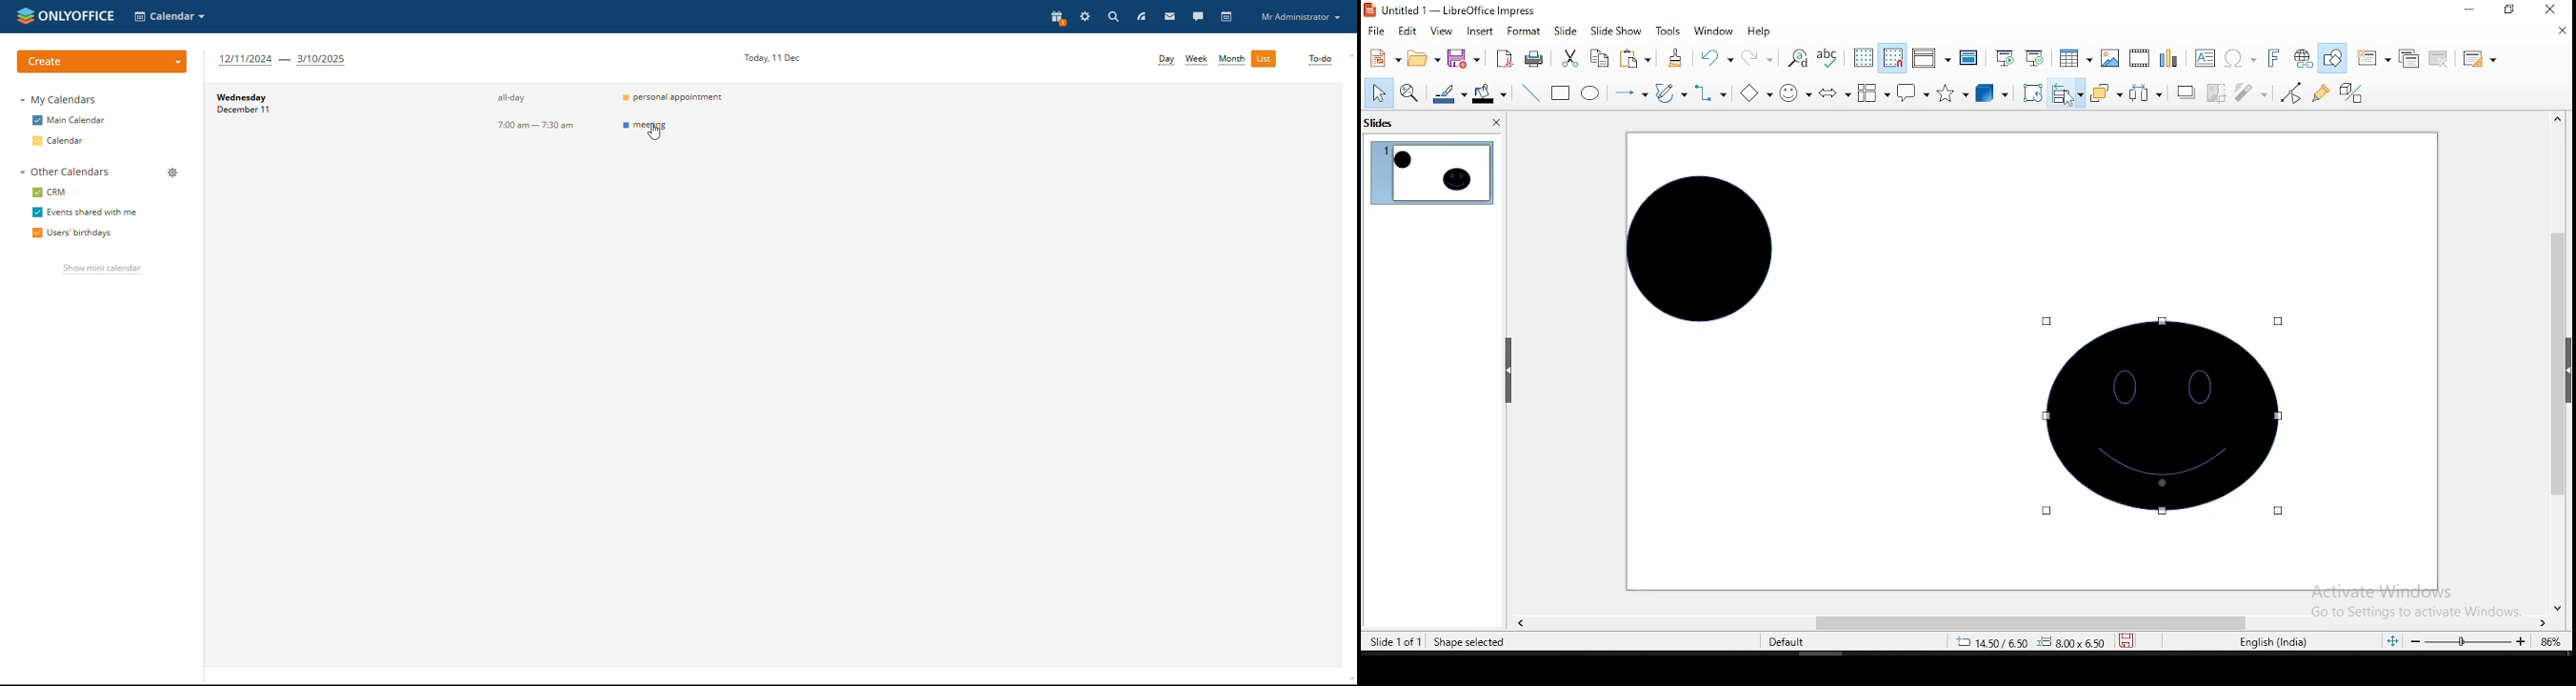  What do you see at coordinates (1472, 643) in the screenshot?
I see `shape selected` at bounding box center [1472, 643].